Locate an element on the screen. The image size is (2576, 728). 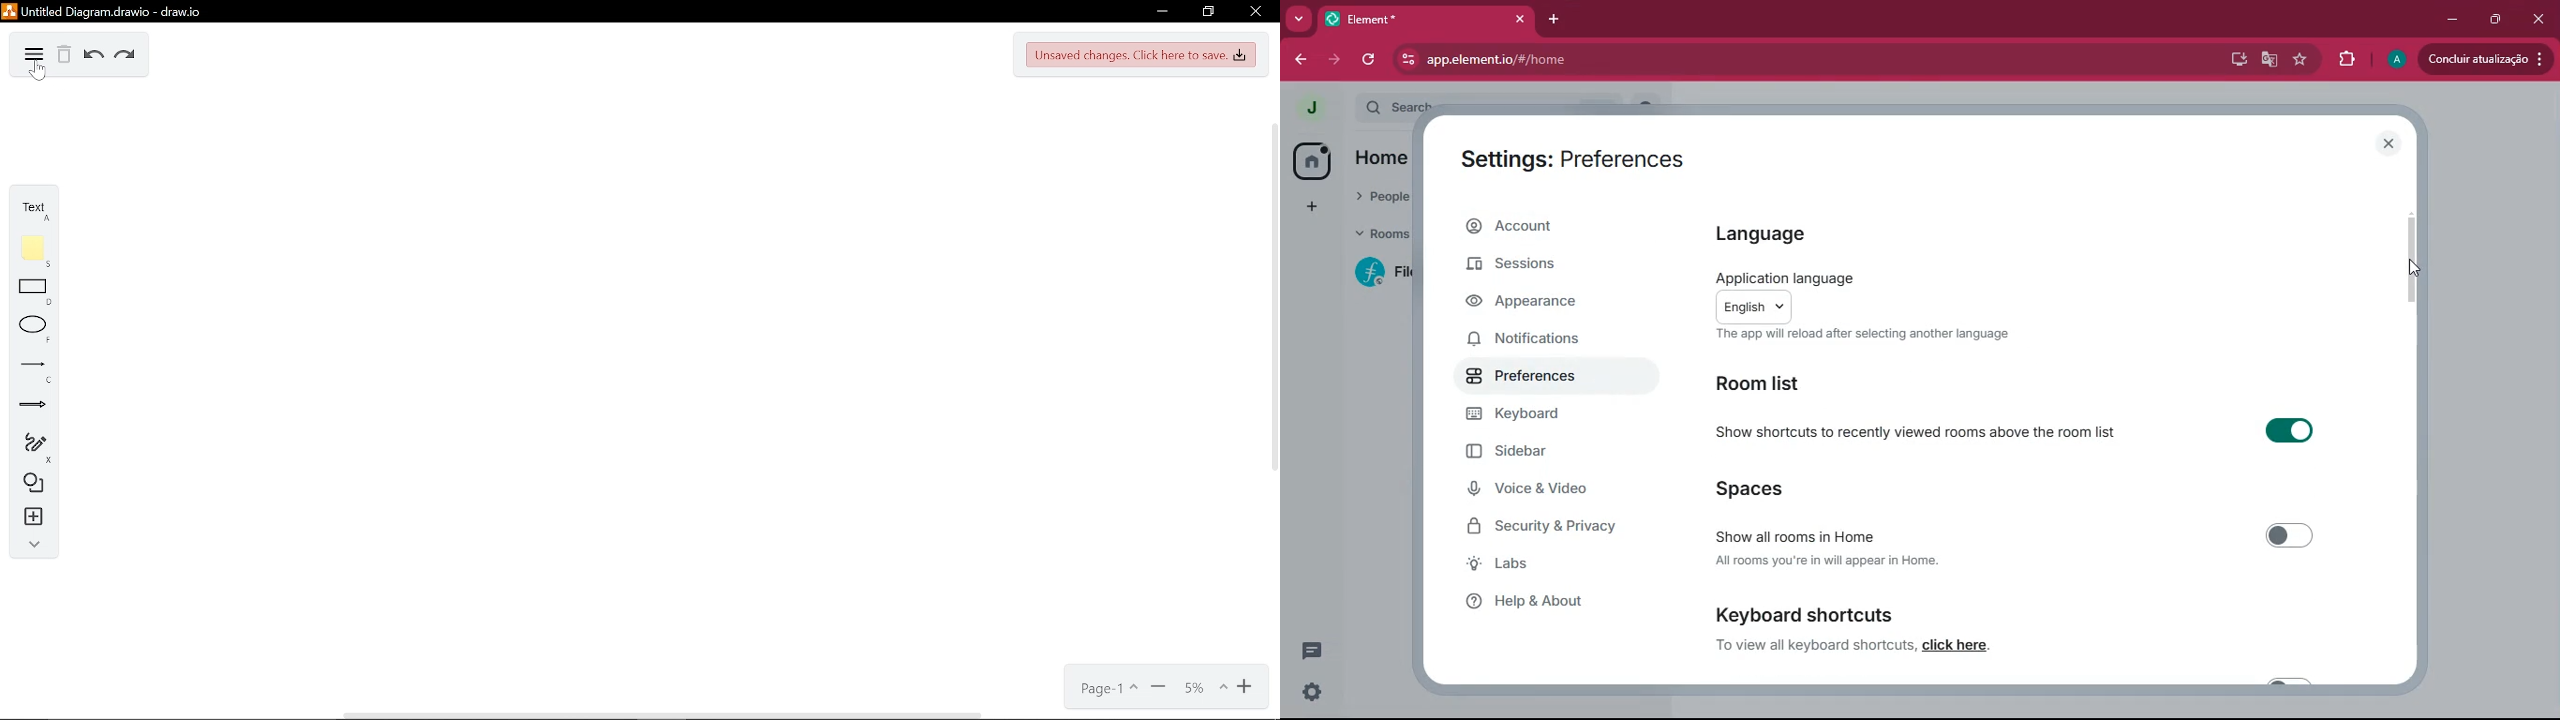
profile is located at coordinates (2397, 59).